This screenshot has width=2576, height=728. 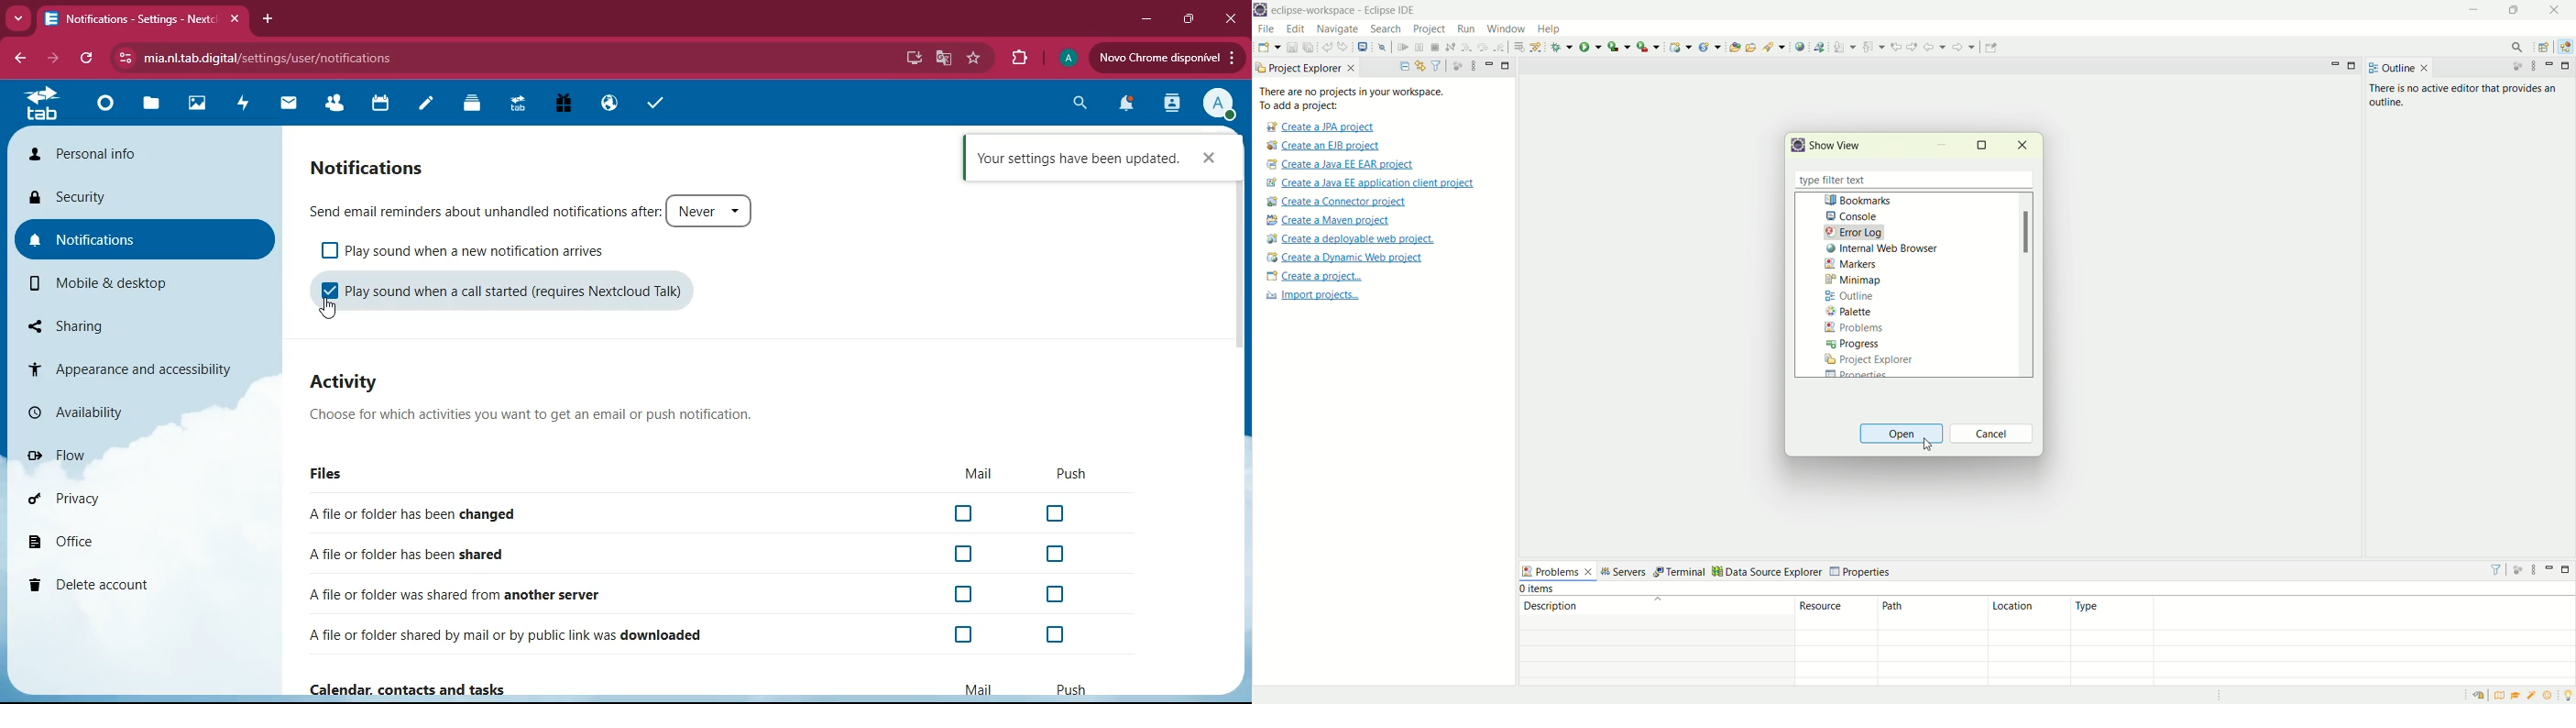 What do you see at coordinates (977, 475) in the screenshot?
I see `mail` at bounding box center [977, 475].